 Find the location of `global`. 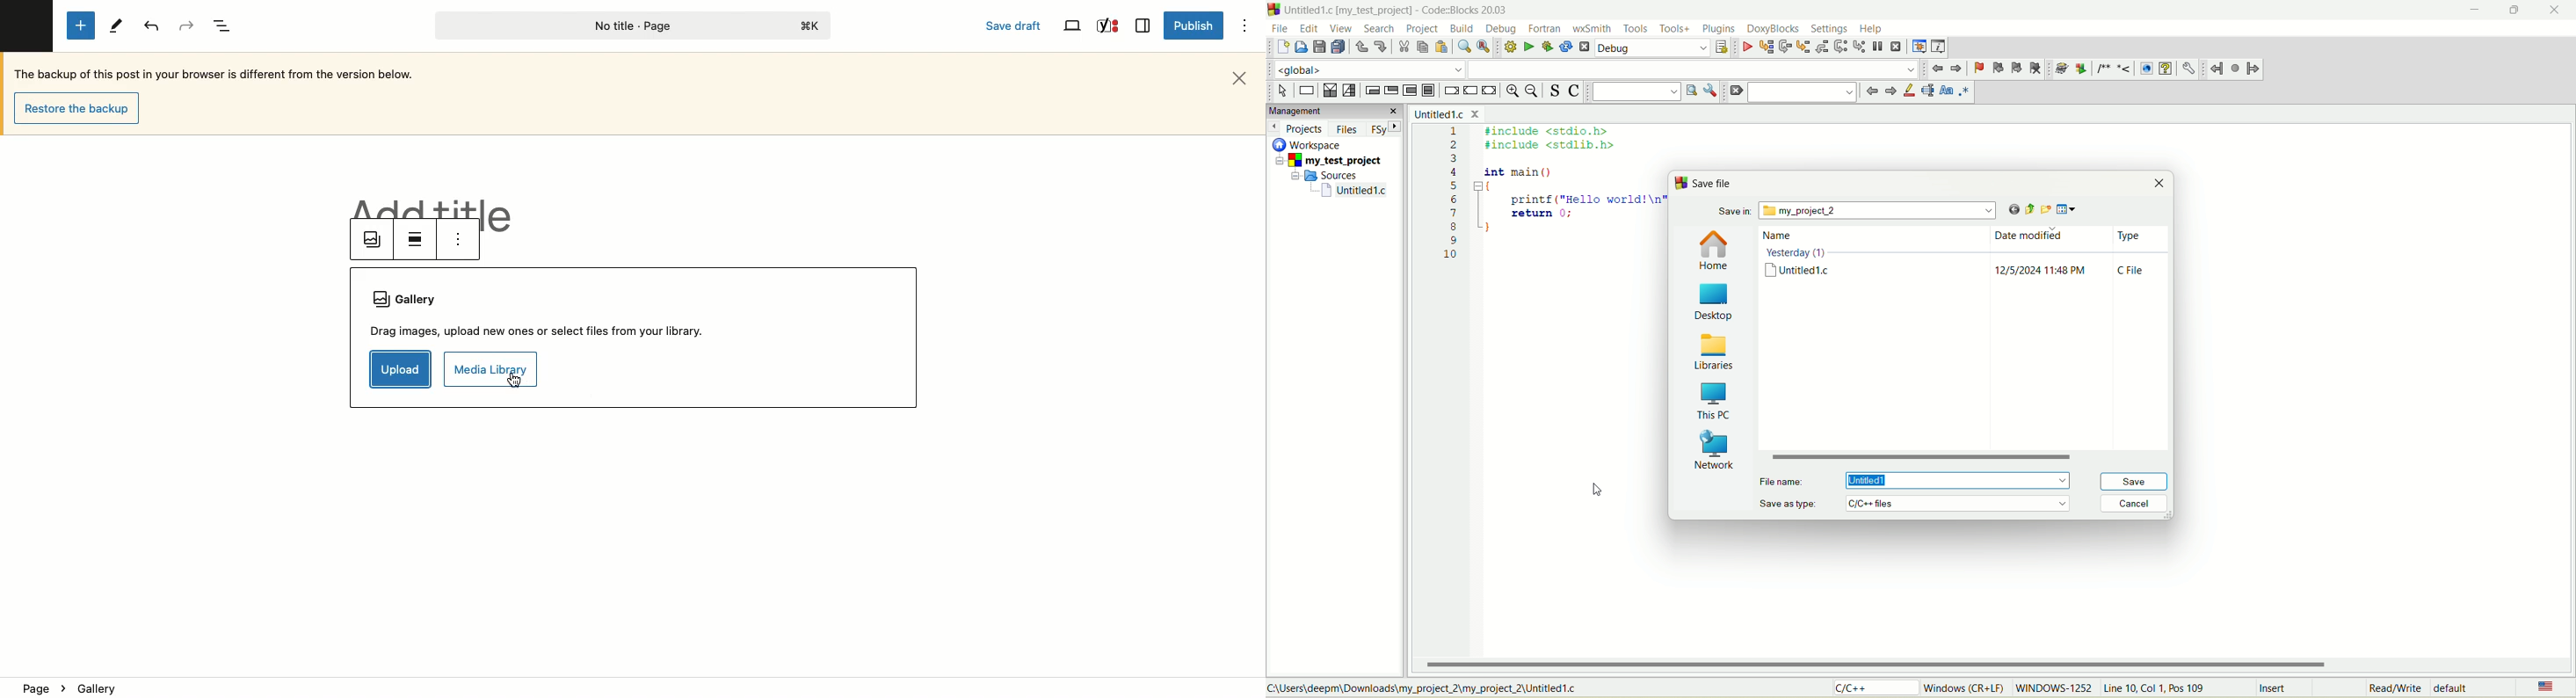

global is located at coordinates (1364, 69).